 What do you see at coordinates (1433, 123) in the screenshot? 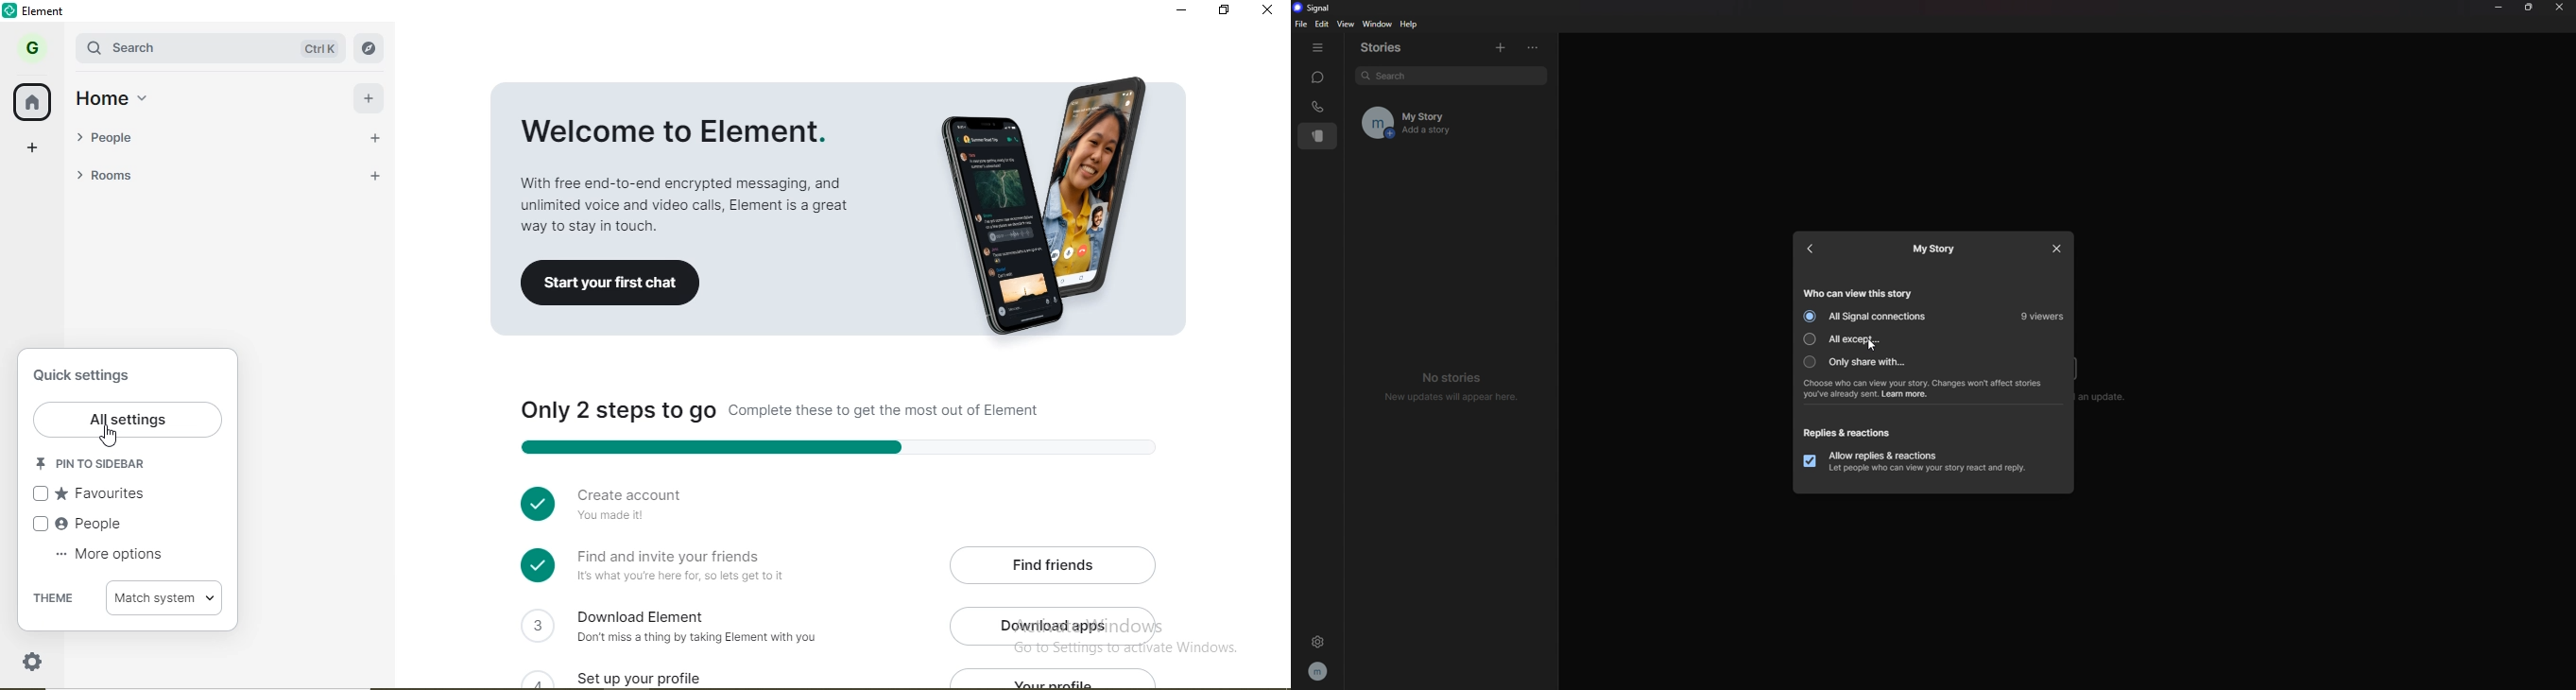
I see `my story add a story` at bounding box center [1433, 123].